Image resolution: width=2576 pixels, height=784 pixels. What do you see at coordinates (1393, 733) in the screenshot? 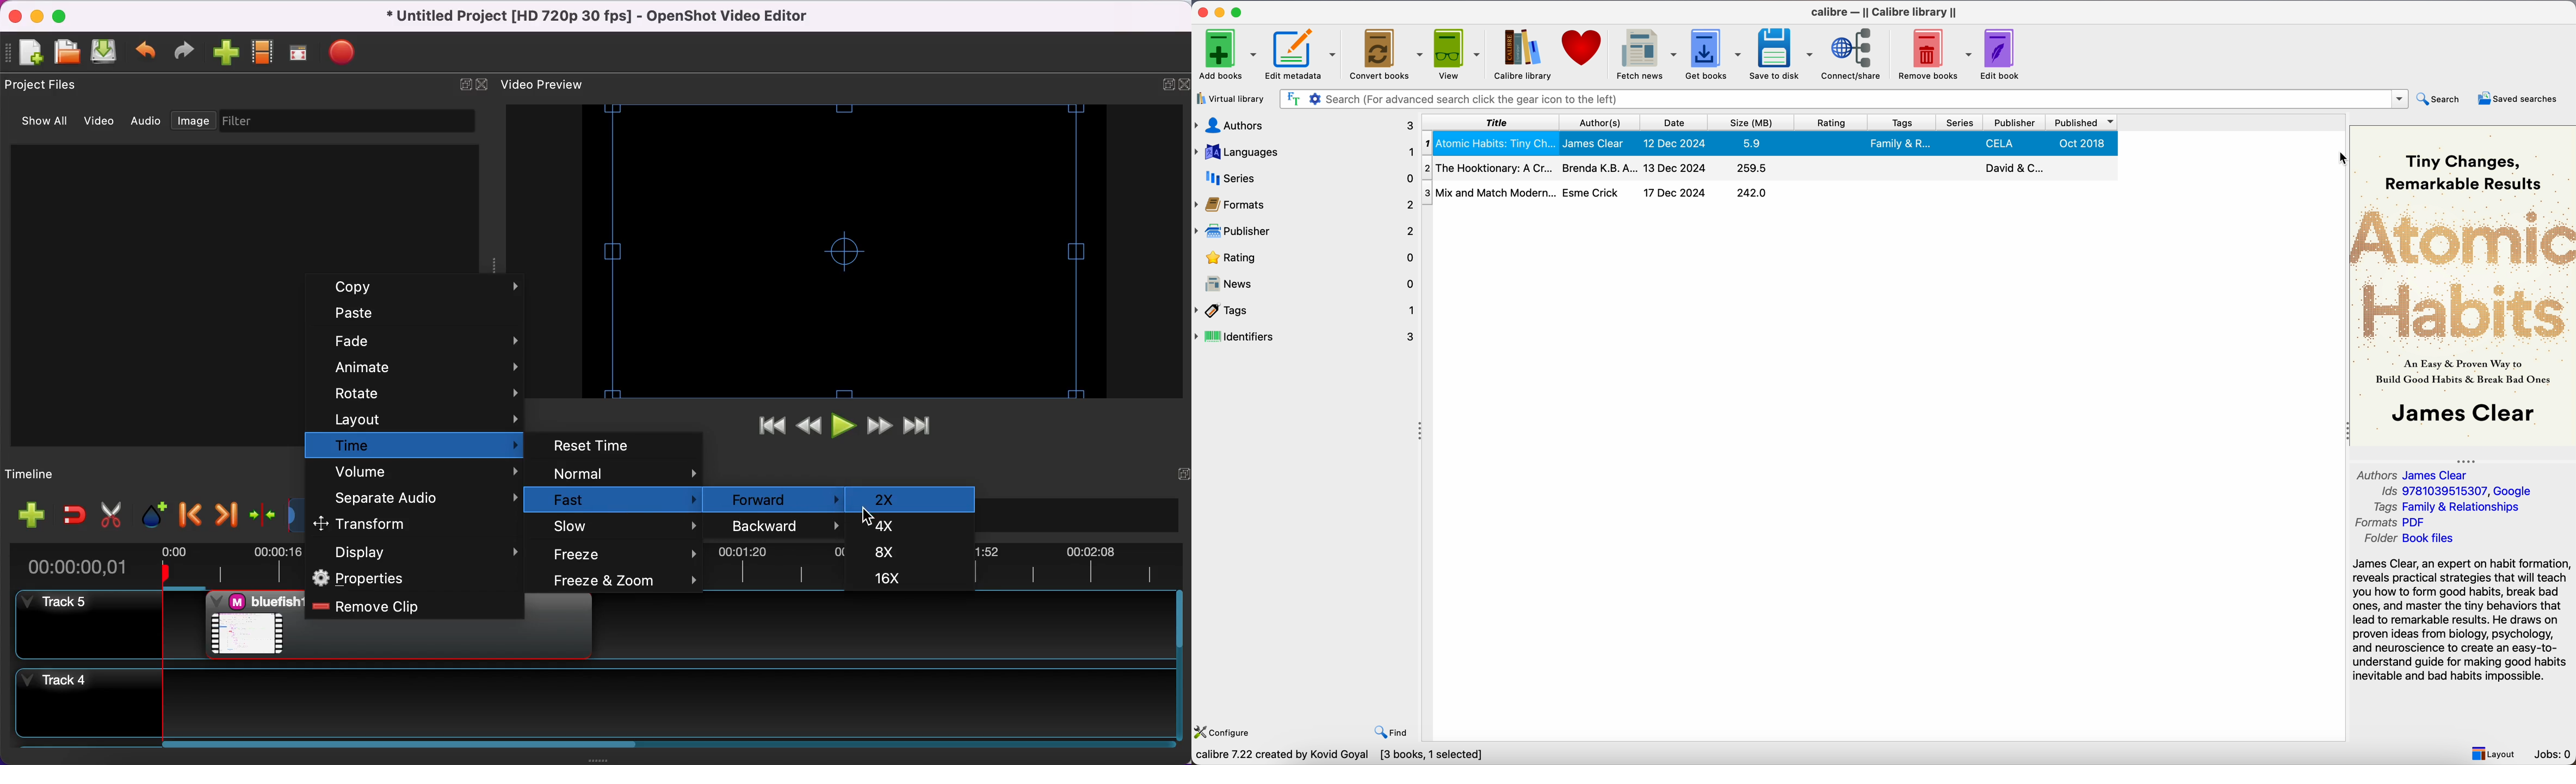
I see `Find` at bounding box center [1393, 733].